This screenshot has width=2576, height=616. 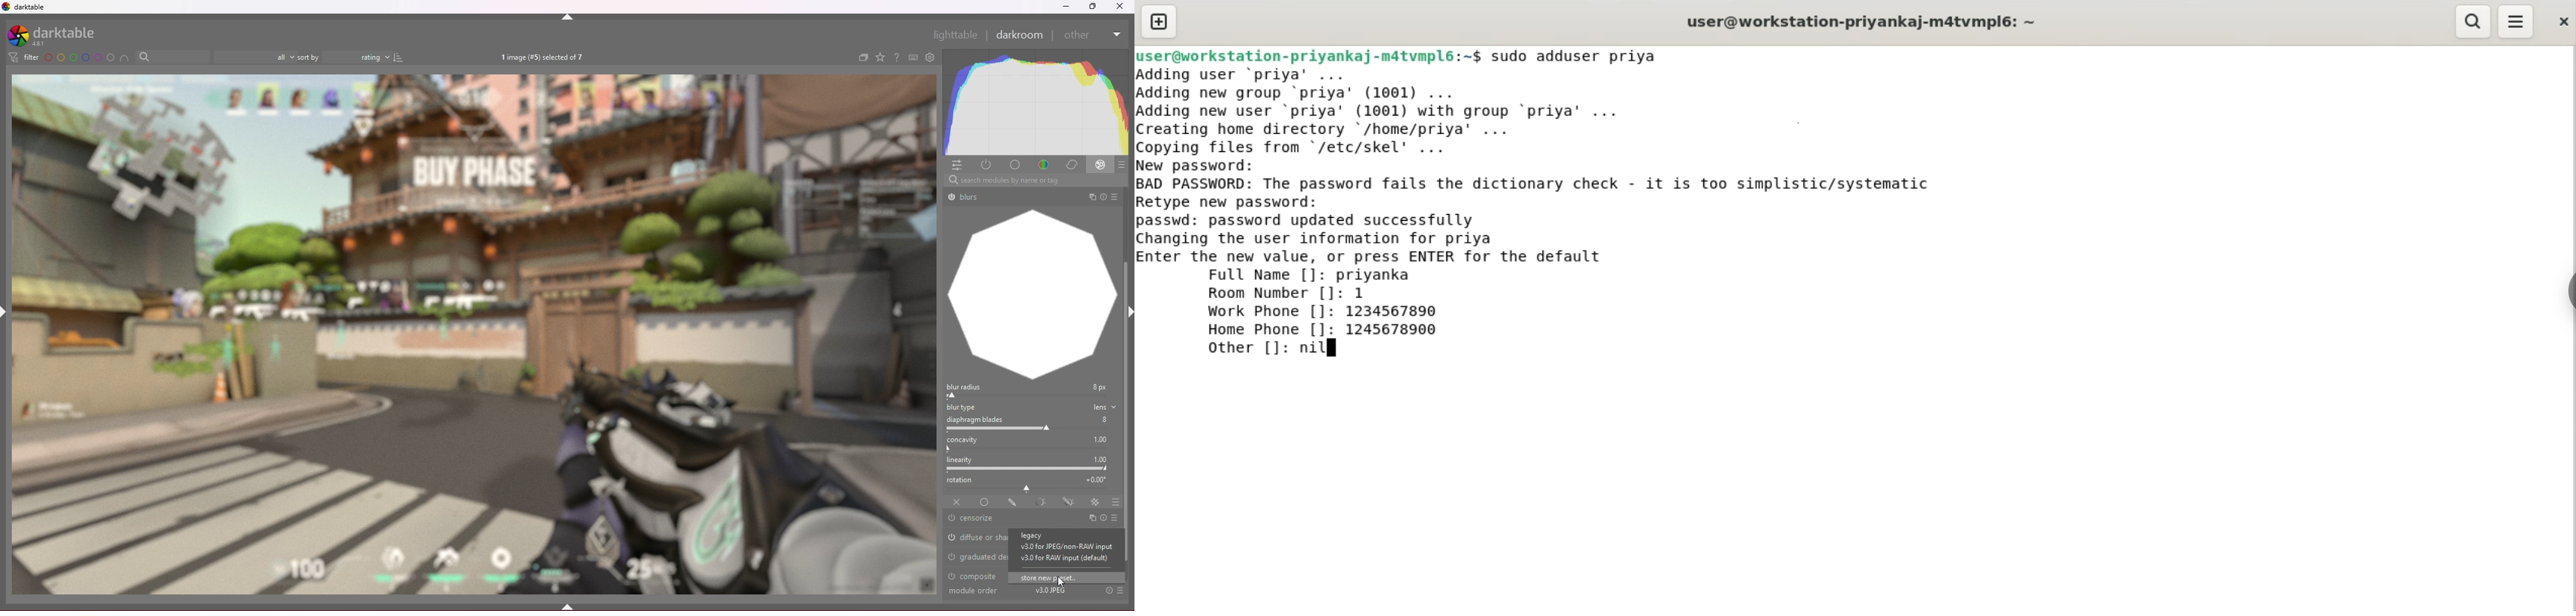 I want to click on filter by text, so click(x=173, y=56).